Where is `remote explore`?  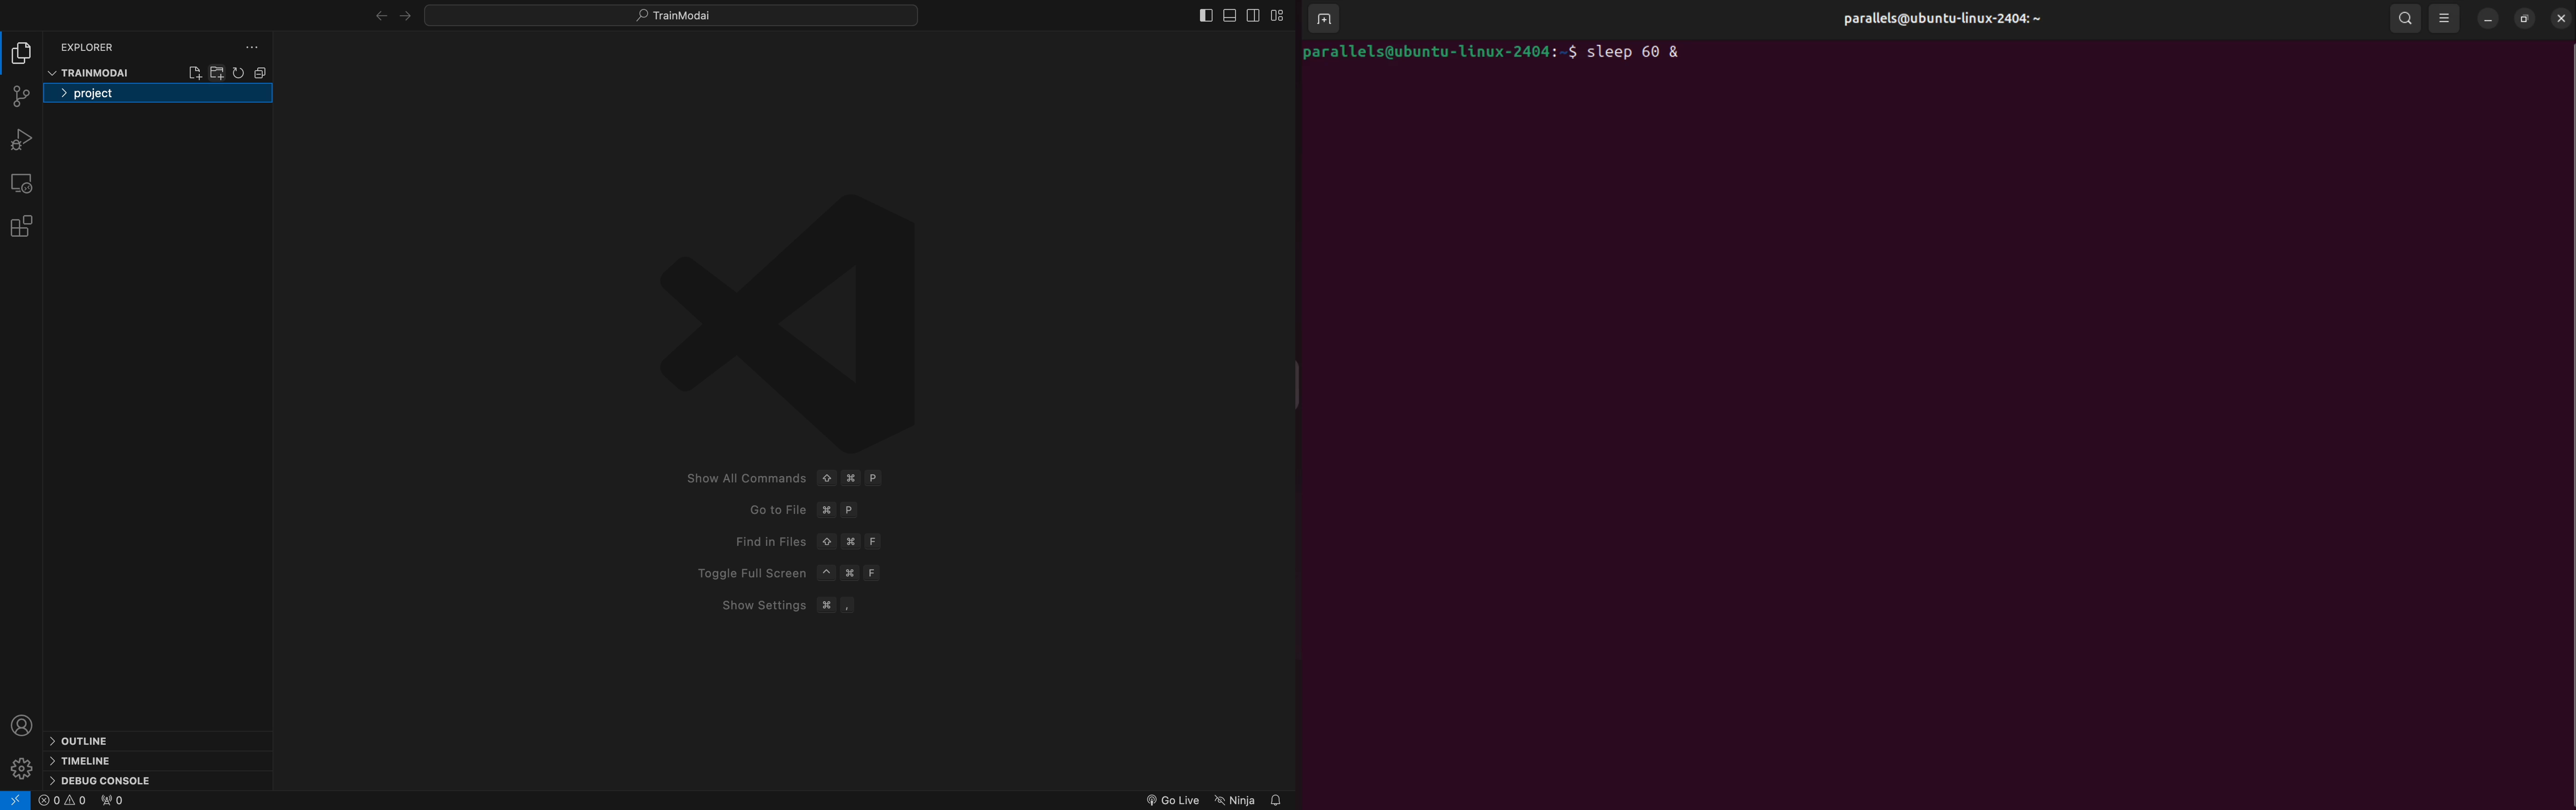 remote explore is located at coordinates (21, 182).